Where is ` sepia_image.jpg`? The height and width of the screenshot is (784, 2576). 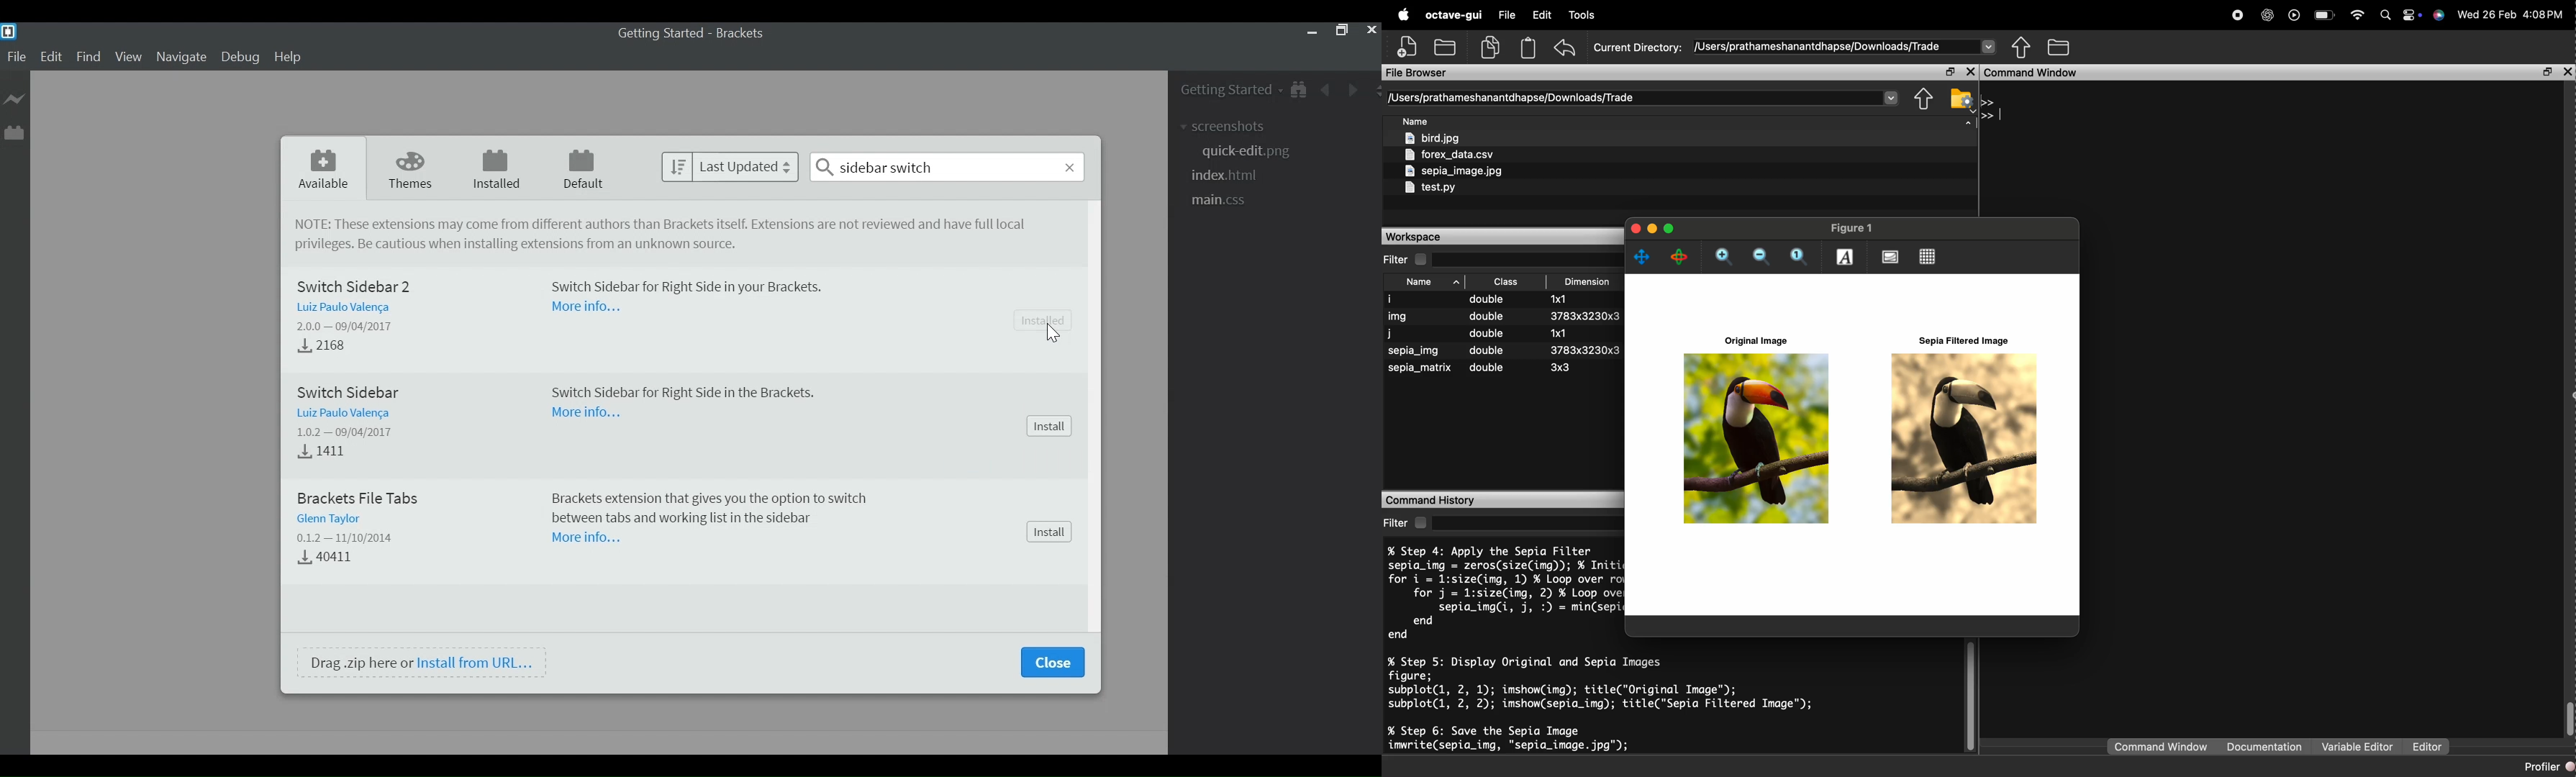
 sepia_image.jpg is located at coordinates (1455, 171).